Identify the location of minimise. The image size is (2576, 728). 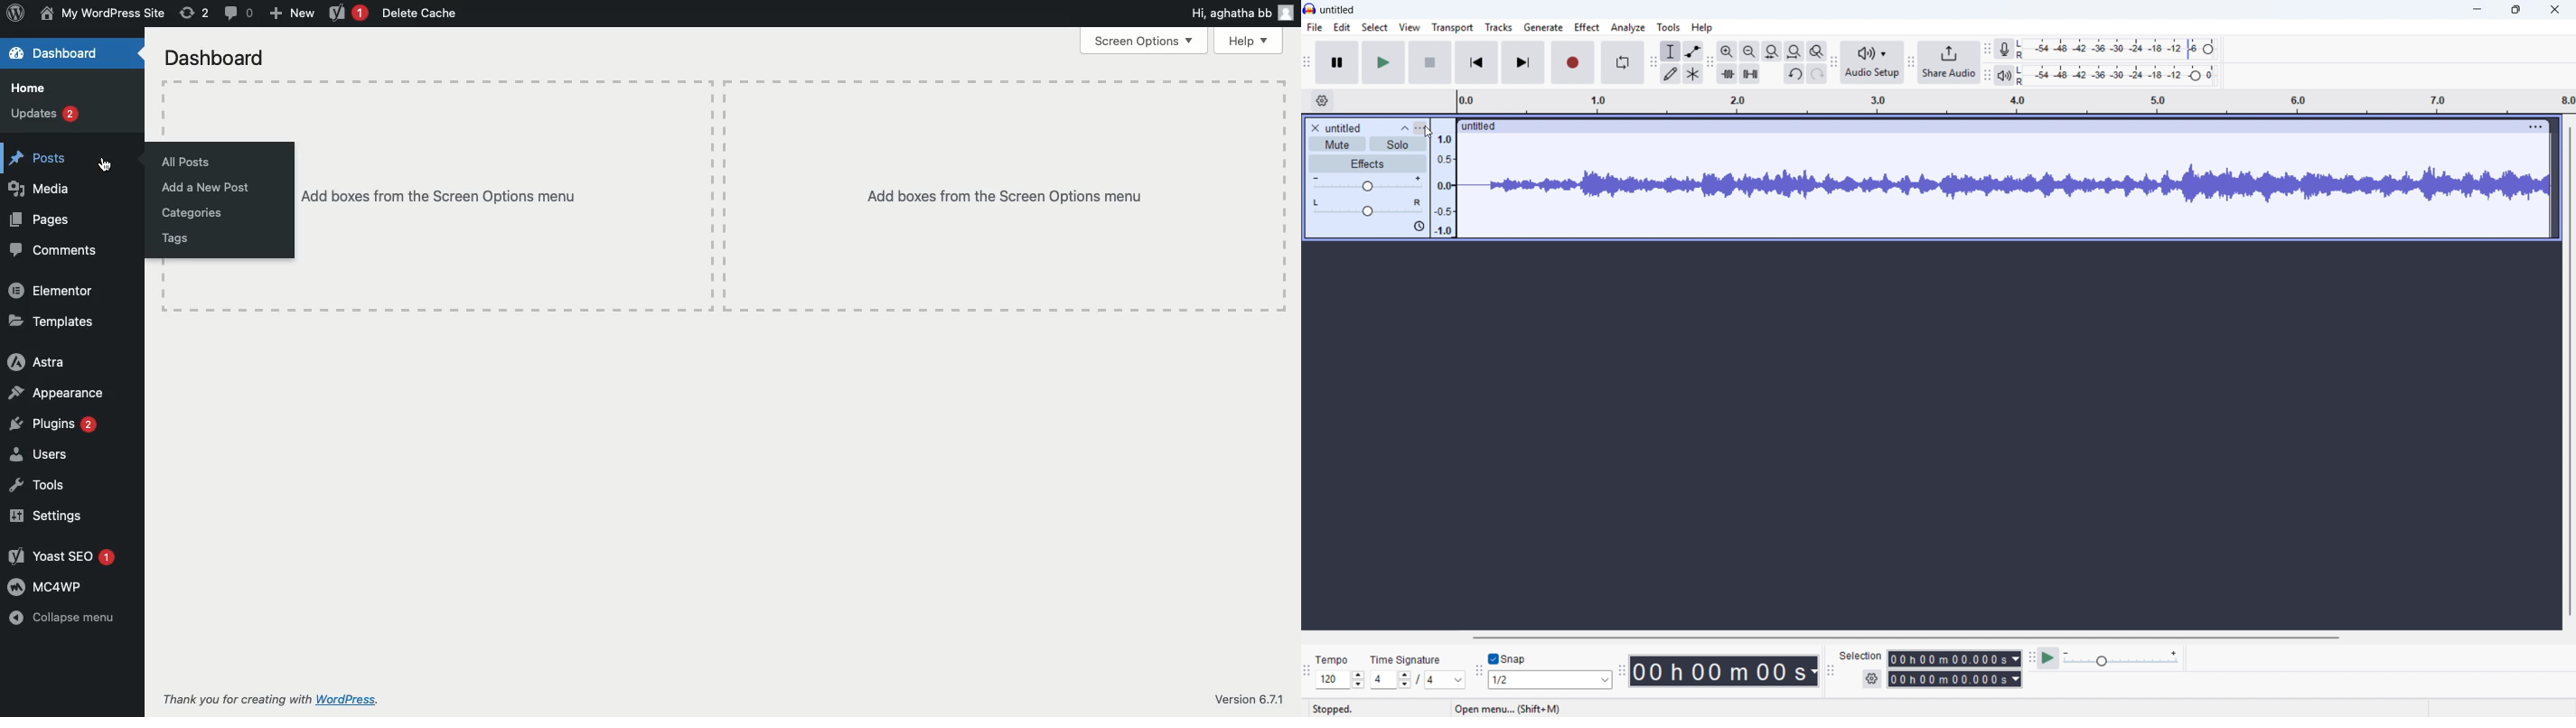
(2479, 10).